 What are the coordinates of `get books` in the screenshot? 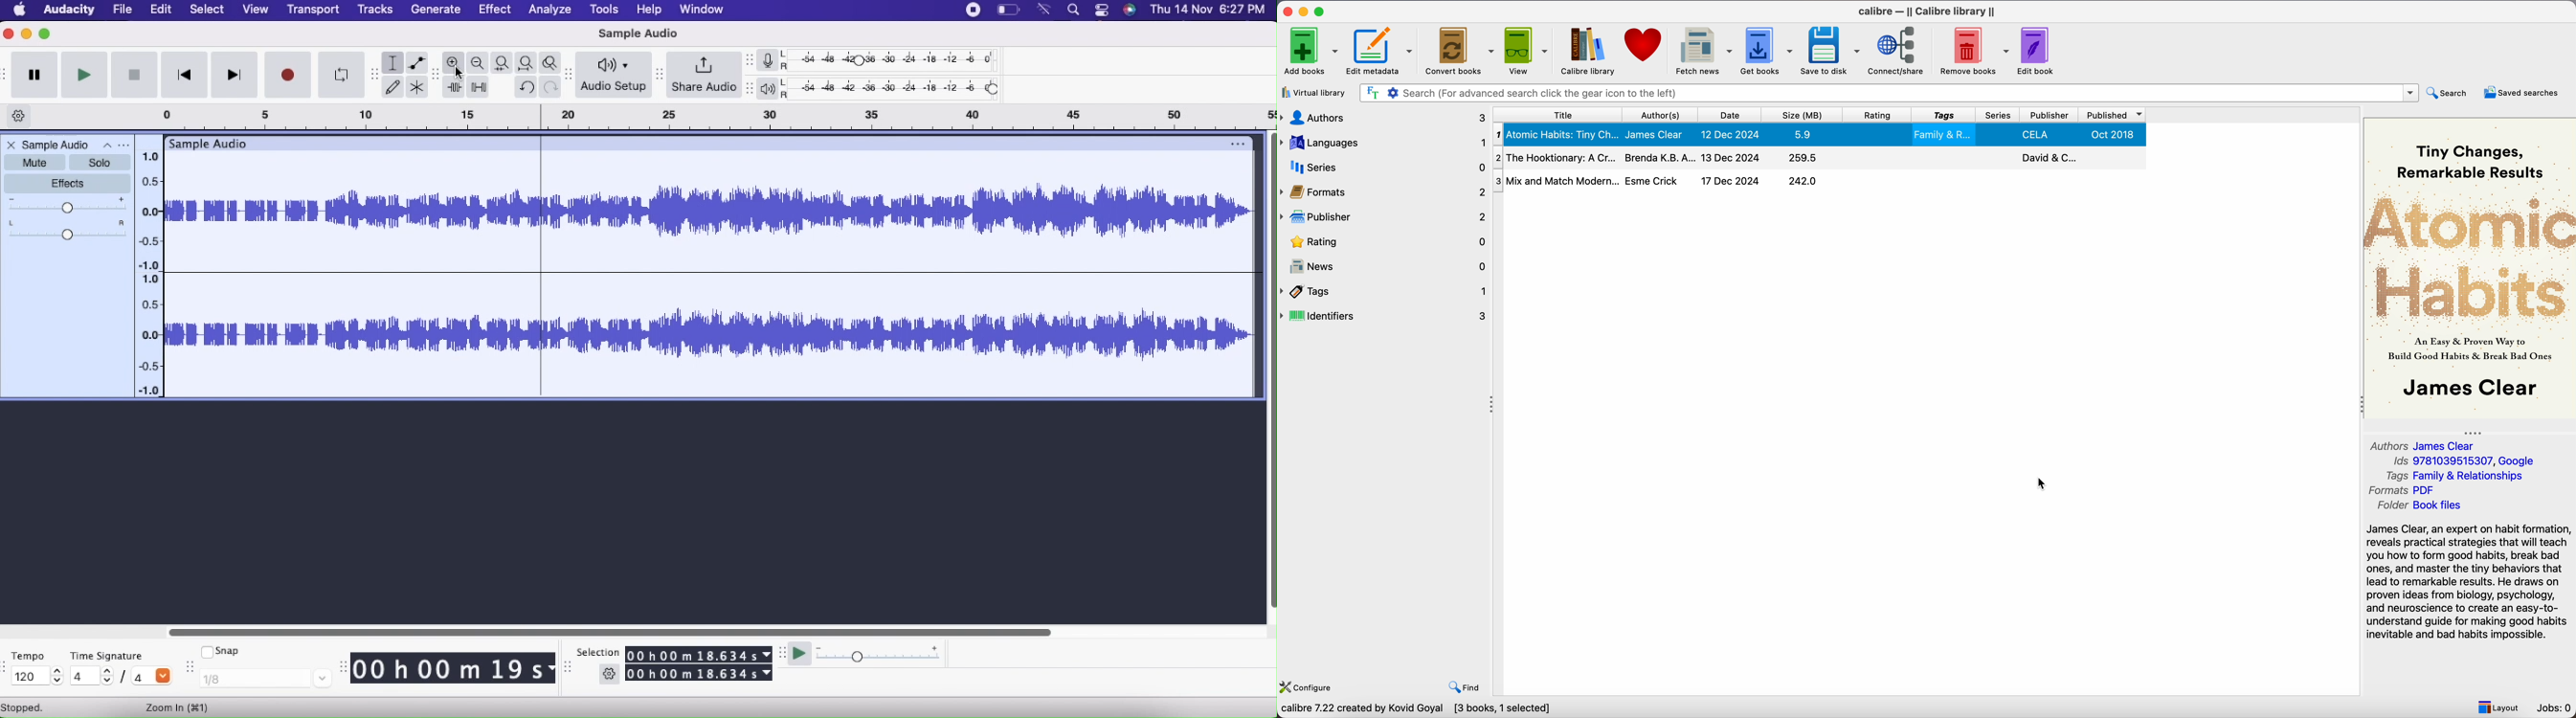 It's located at (1767, 50).